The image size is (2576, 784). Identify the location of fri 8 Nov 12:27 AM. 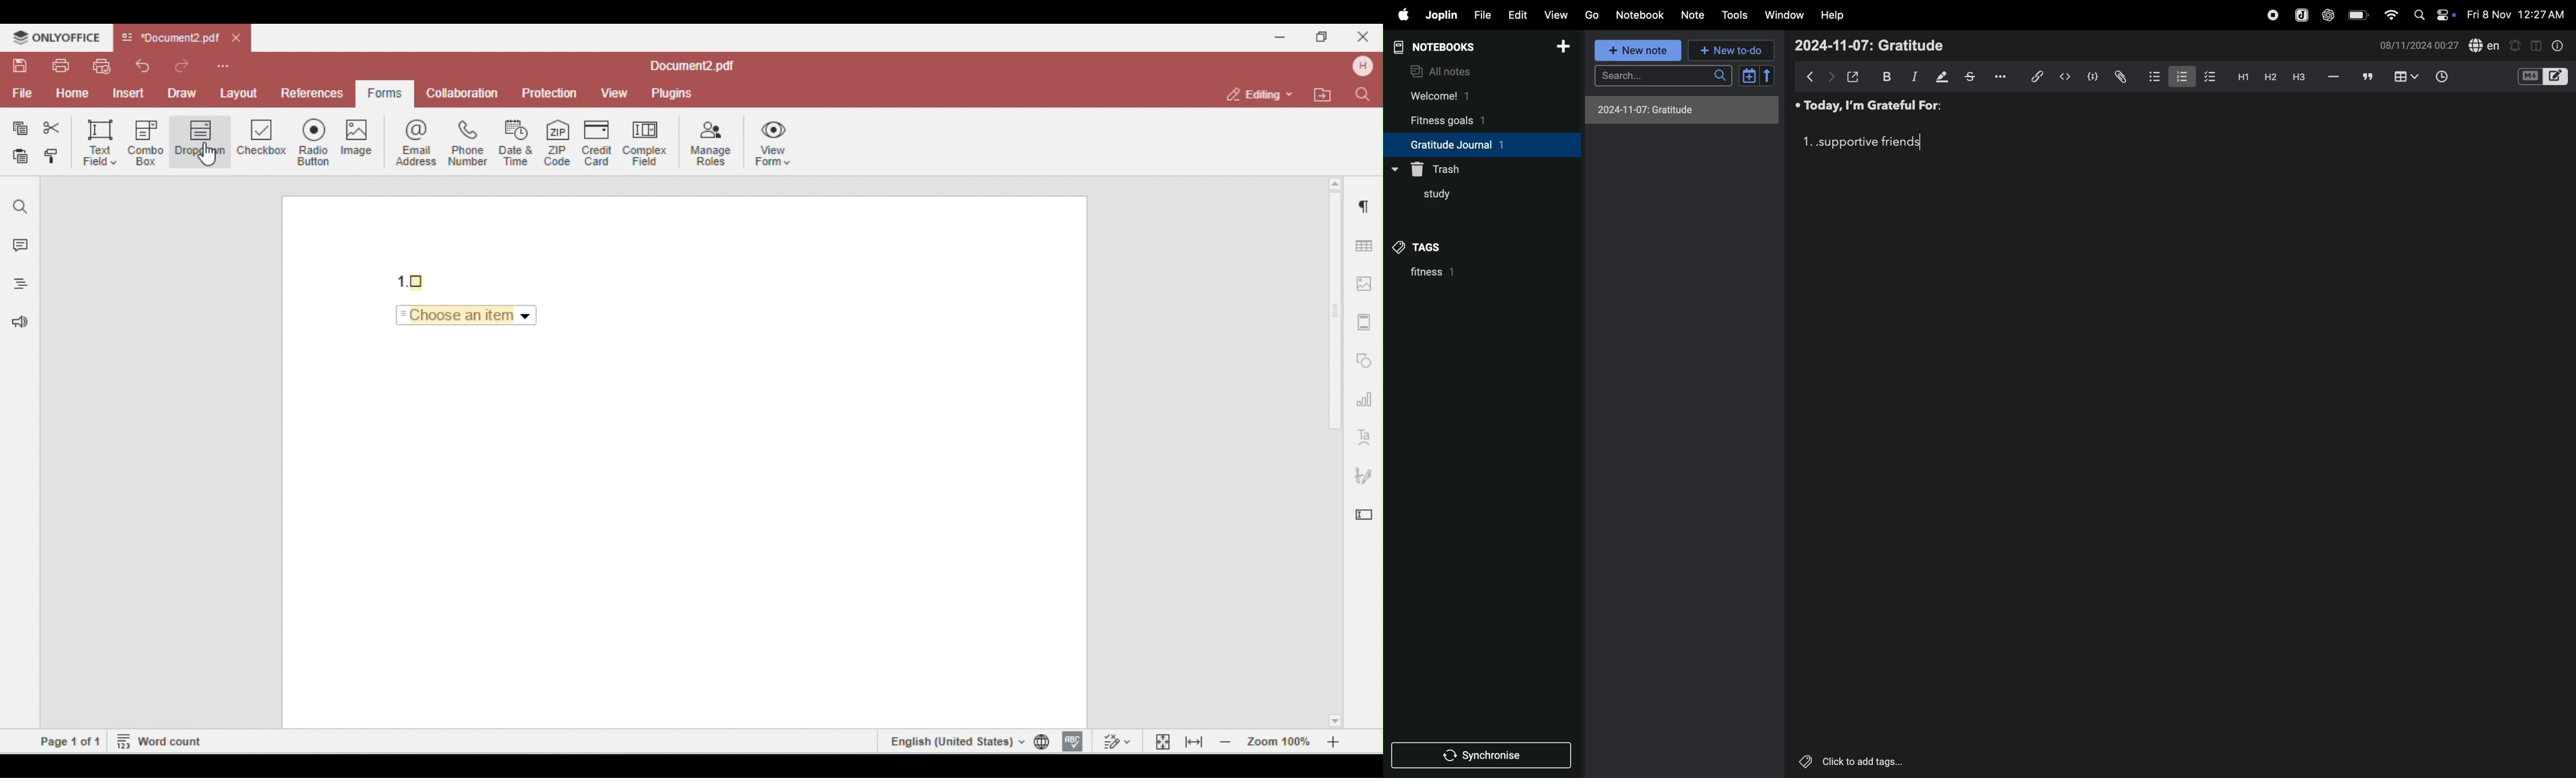
(2516, 13).